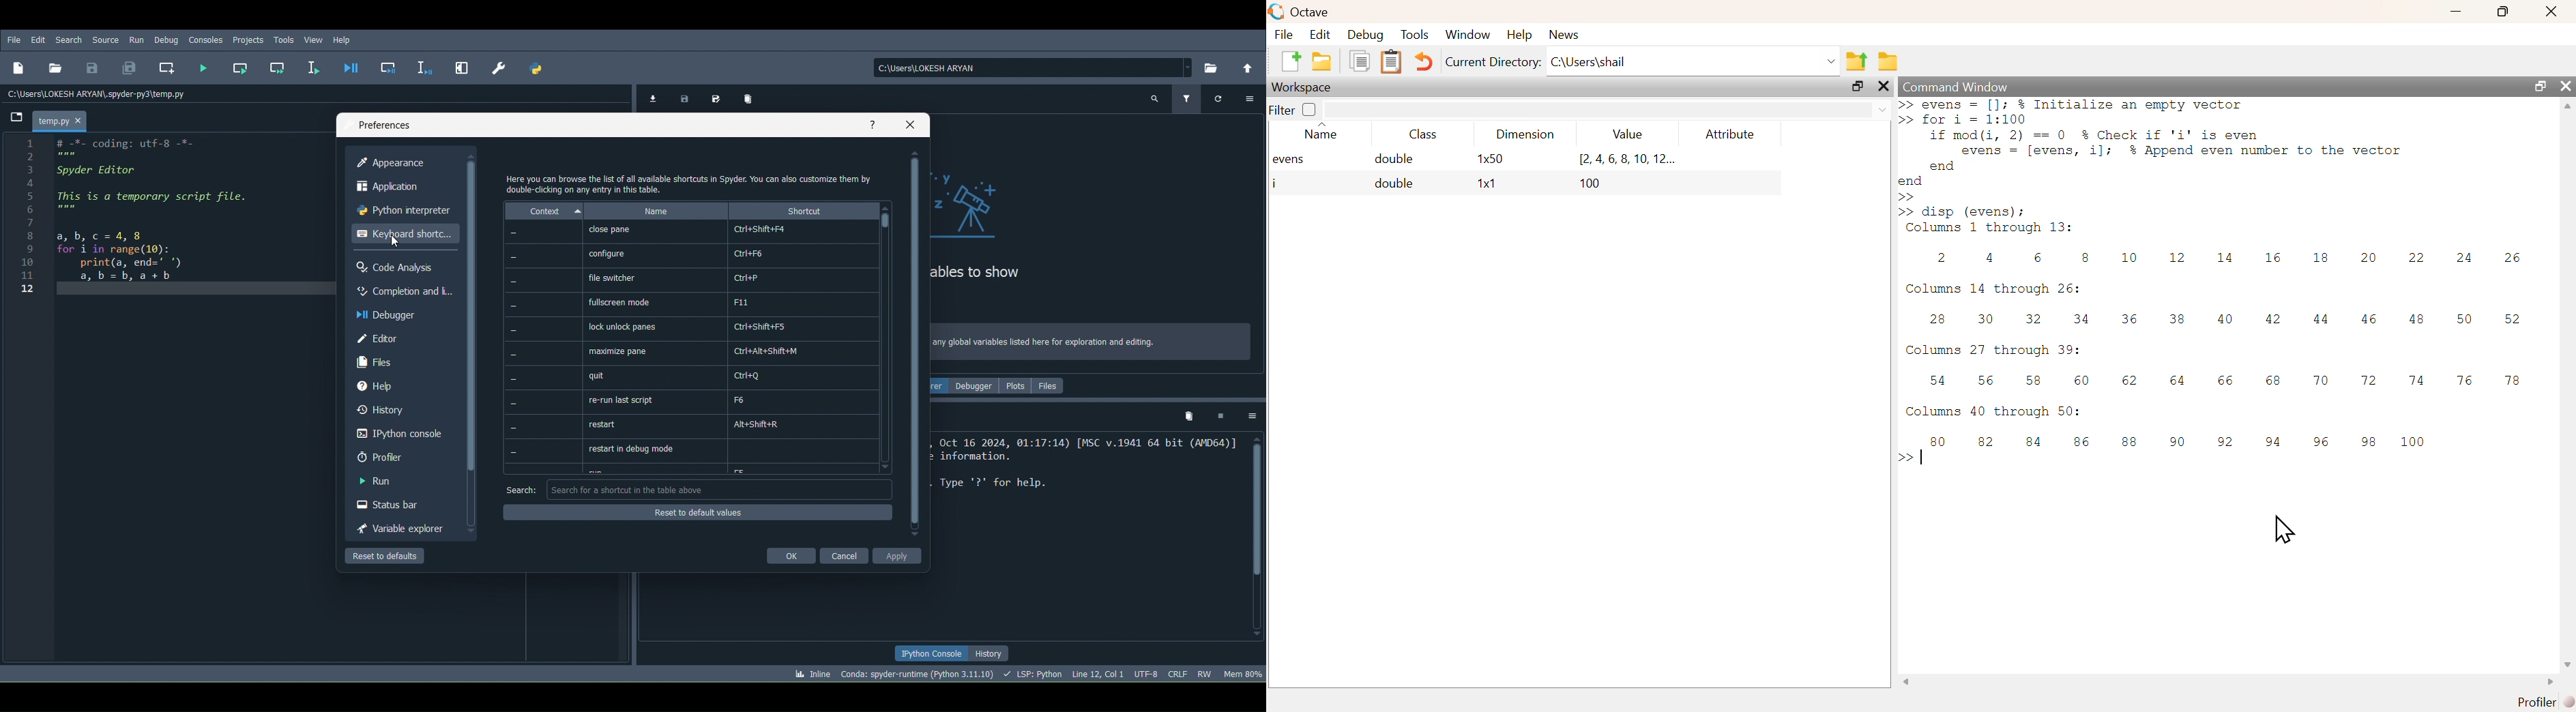 The image size is (2576, 728). I want to click on Edit, so click(36, 40).